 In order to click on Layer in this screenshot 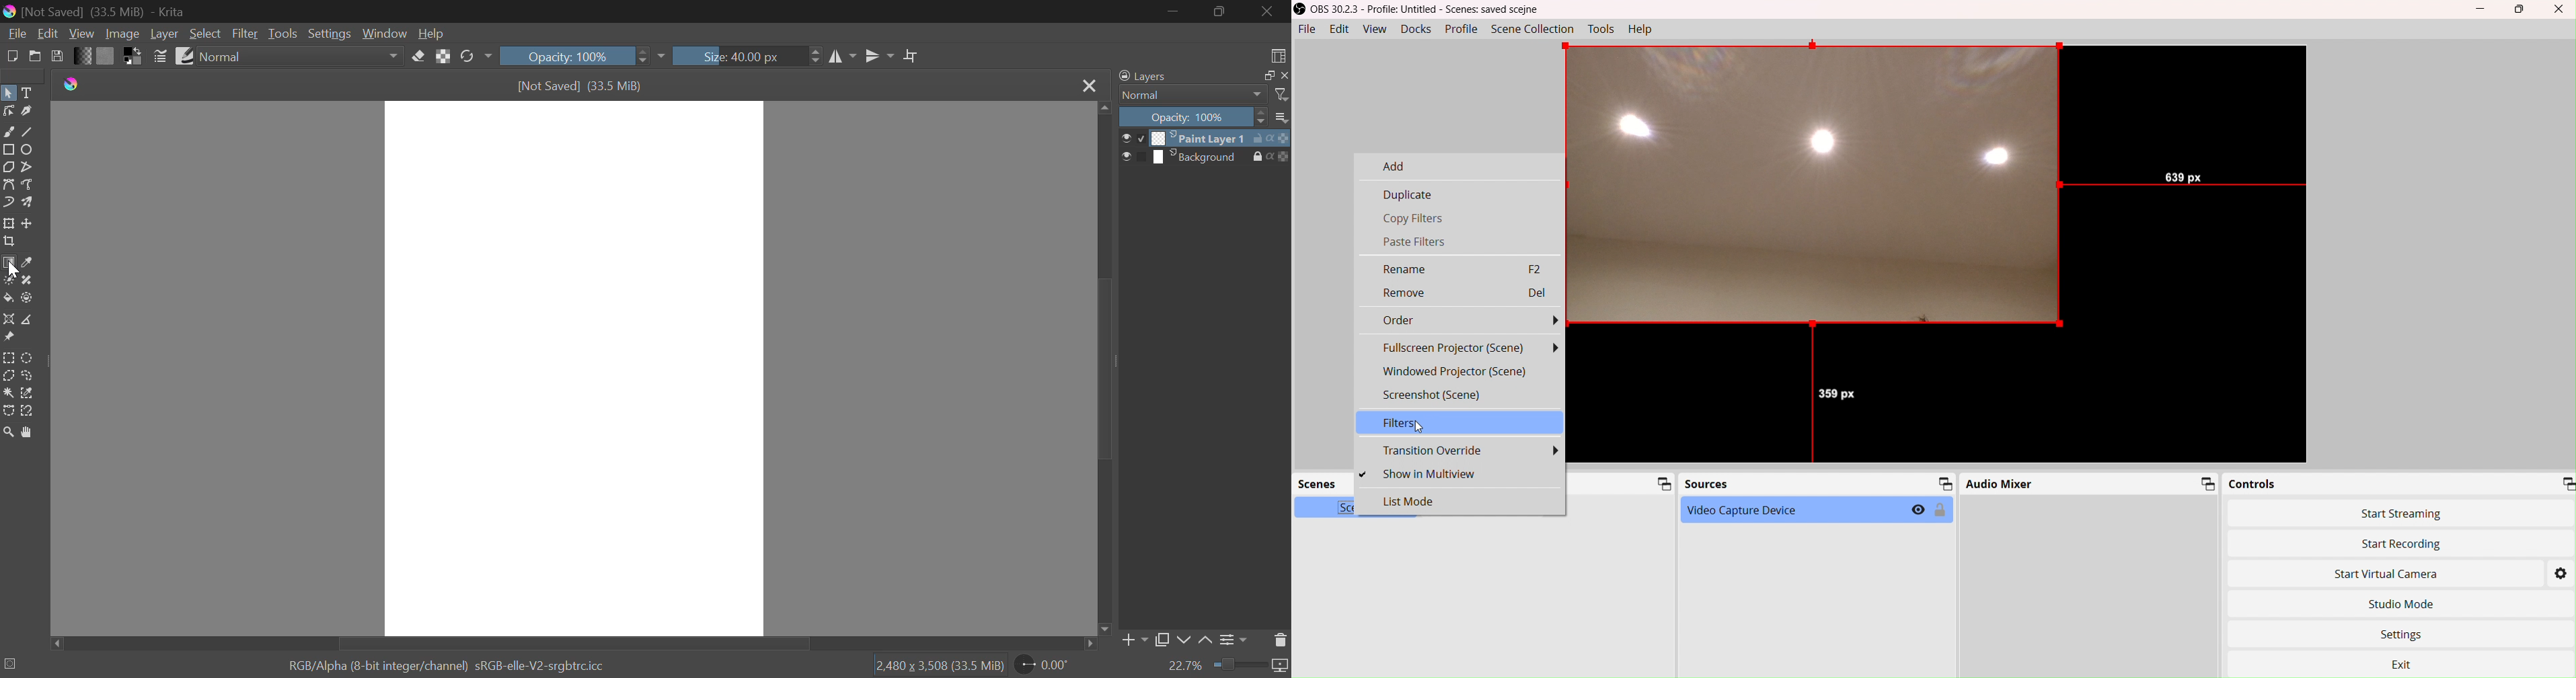, I will do `click(164, 34)`.